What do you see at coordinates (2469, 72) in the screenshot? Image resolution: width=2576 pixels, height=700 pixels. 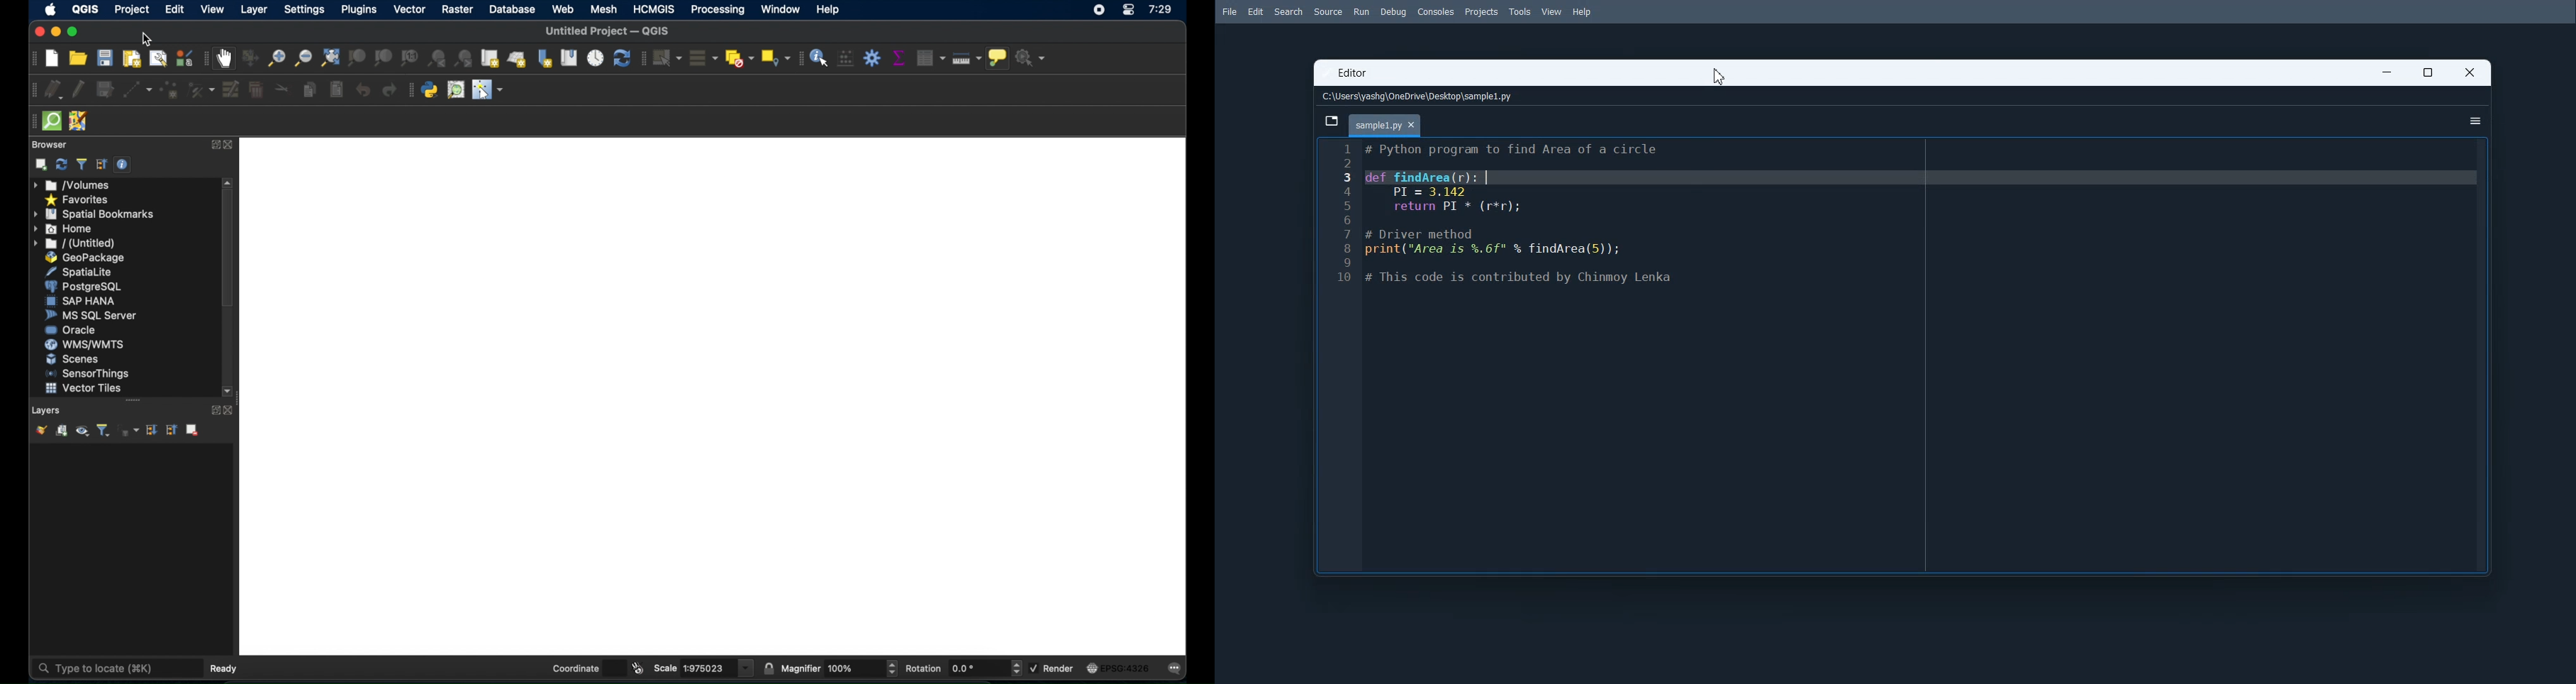 I see `Close` at bounding box center [2469, 72].